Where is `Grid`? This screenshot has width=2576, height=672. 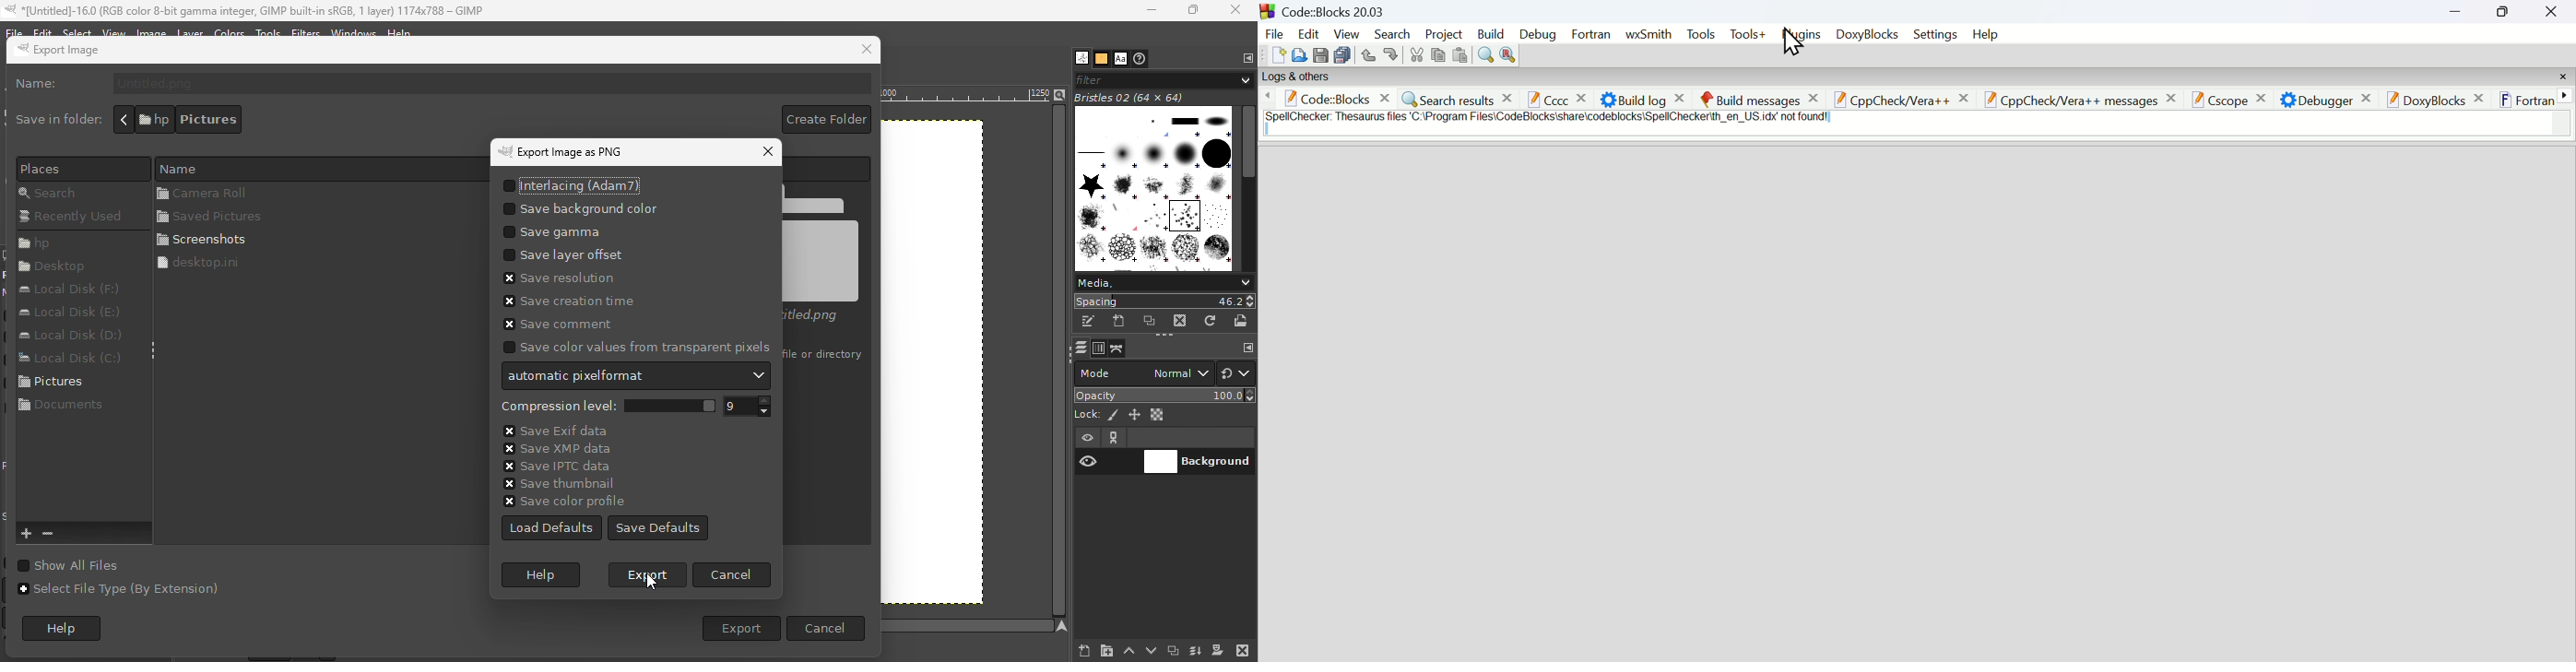 Grid is located at coordinates (950, 368).